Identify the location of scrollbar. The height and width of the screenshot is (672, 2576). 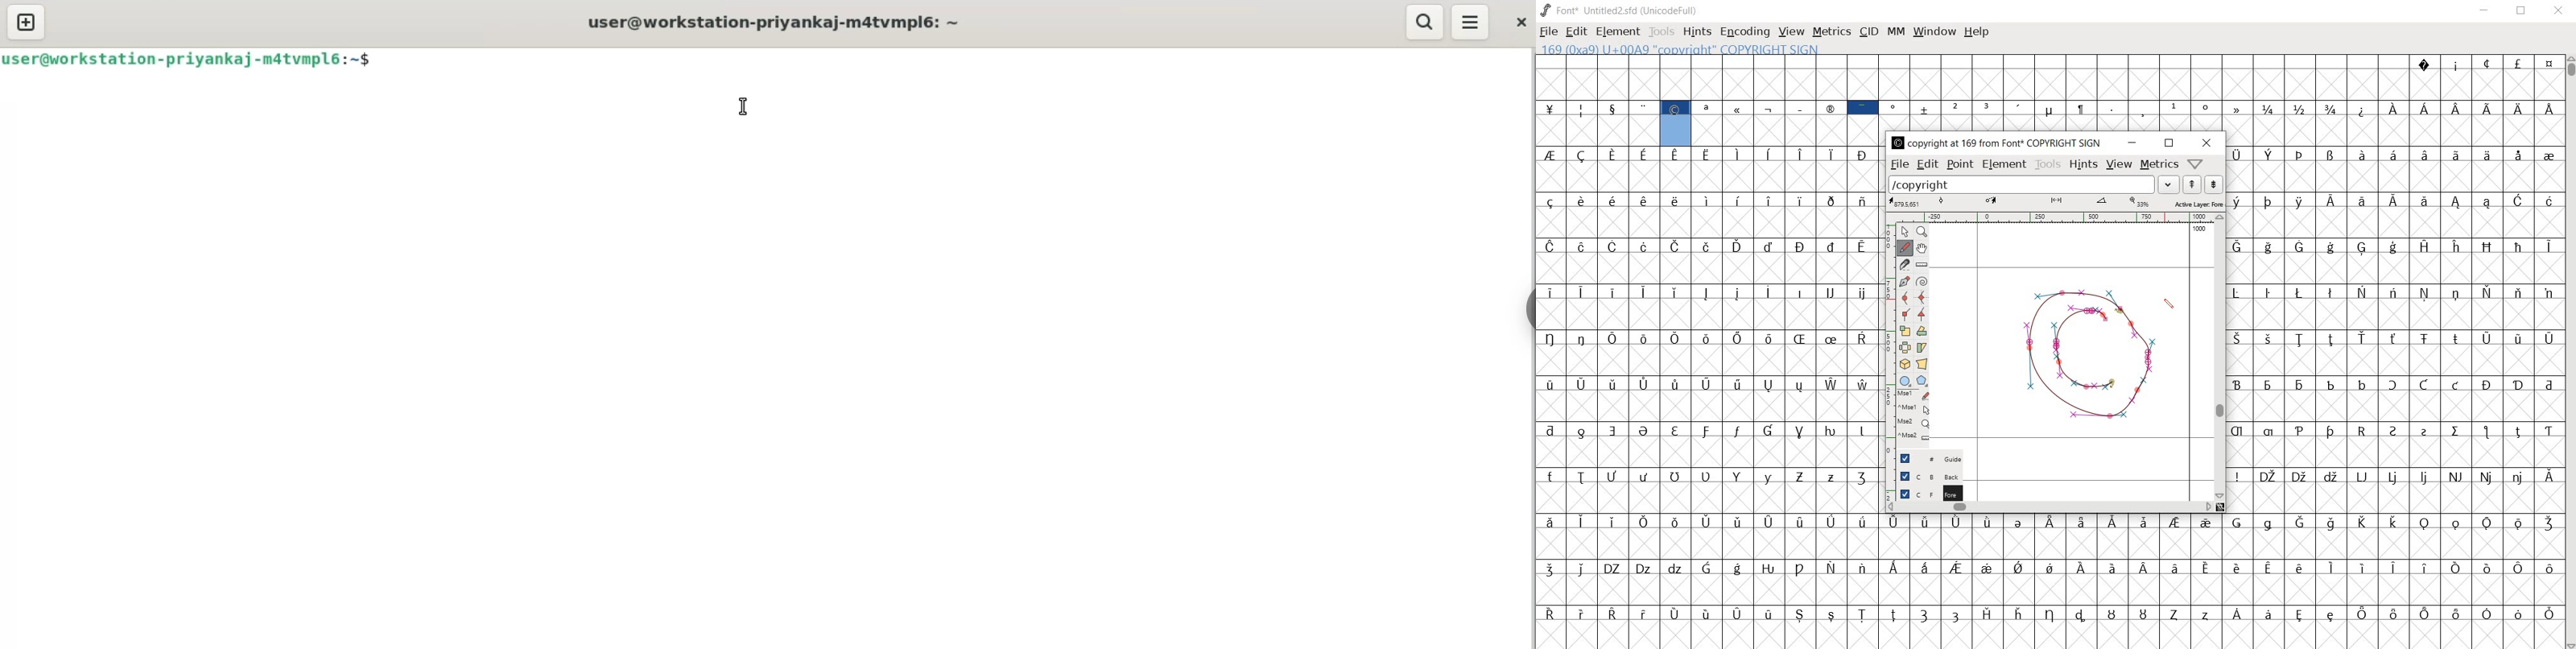
(2570, 353).